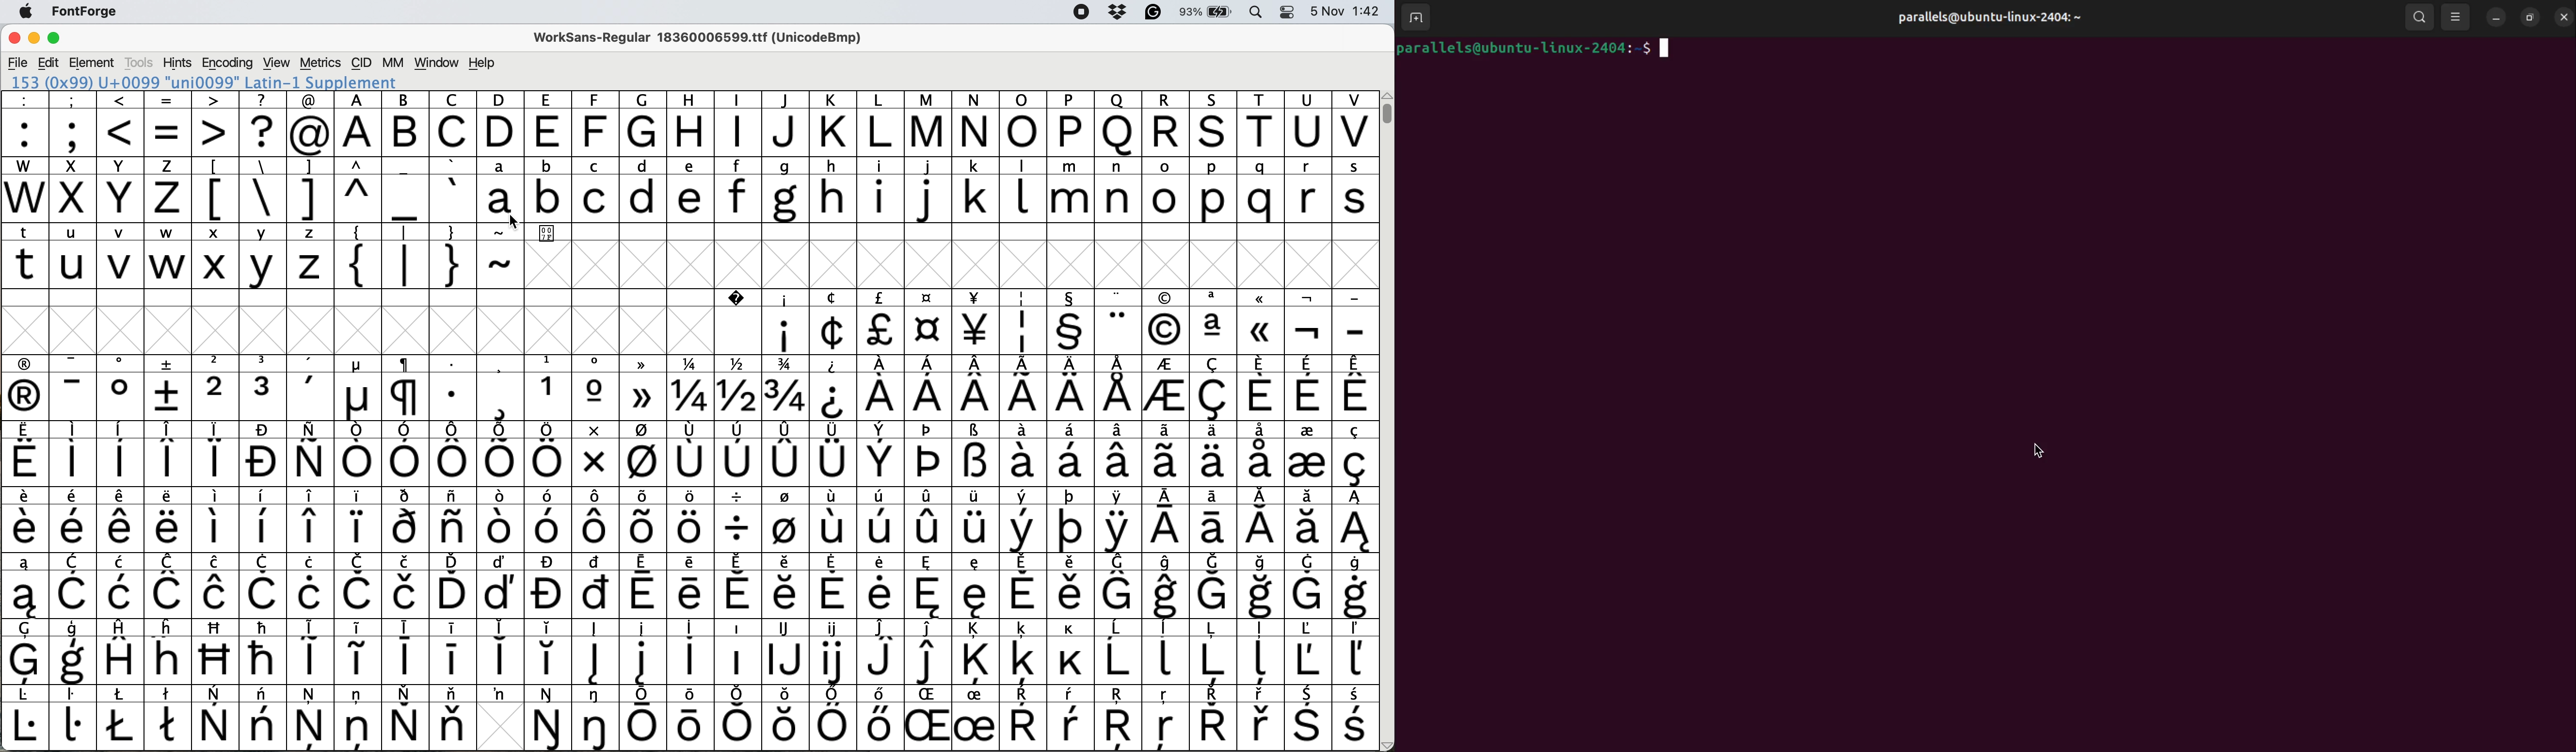  What do you see at coordinates (691, 125) in the screenshot?
I see `H` at bounding box center [691, 125].